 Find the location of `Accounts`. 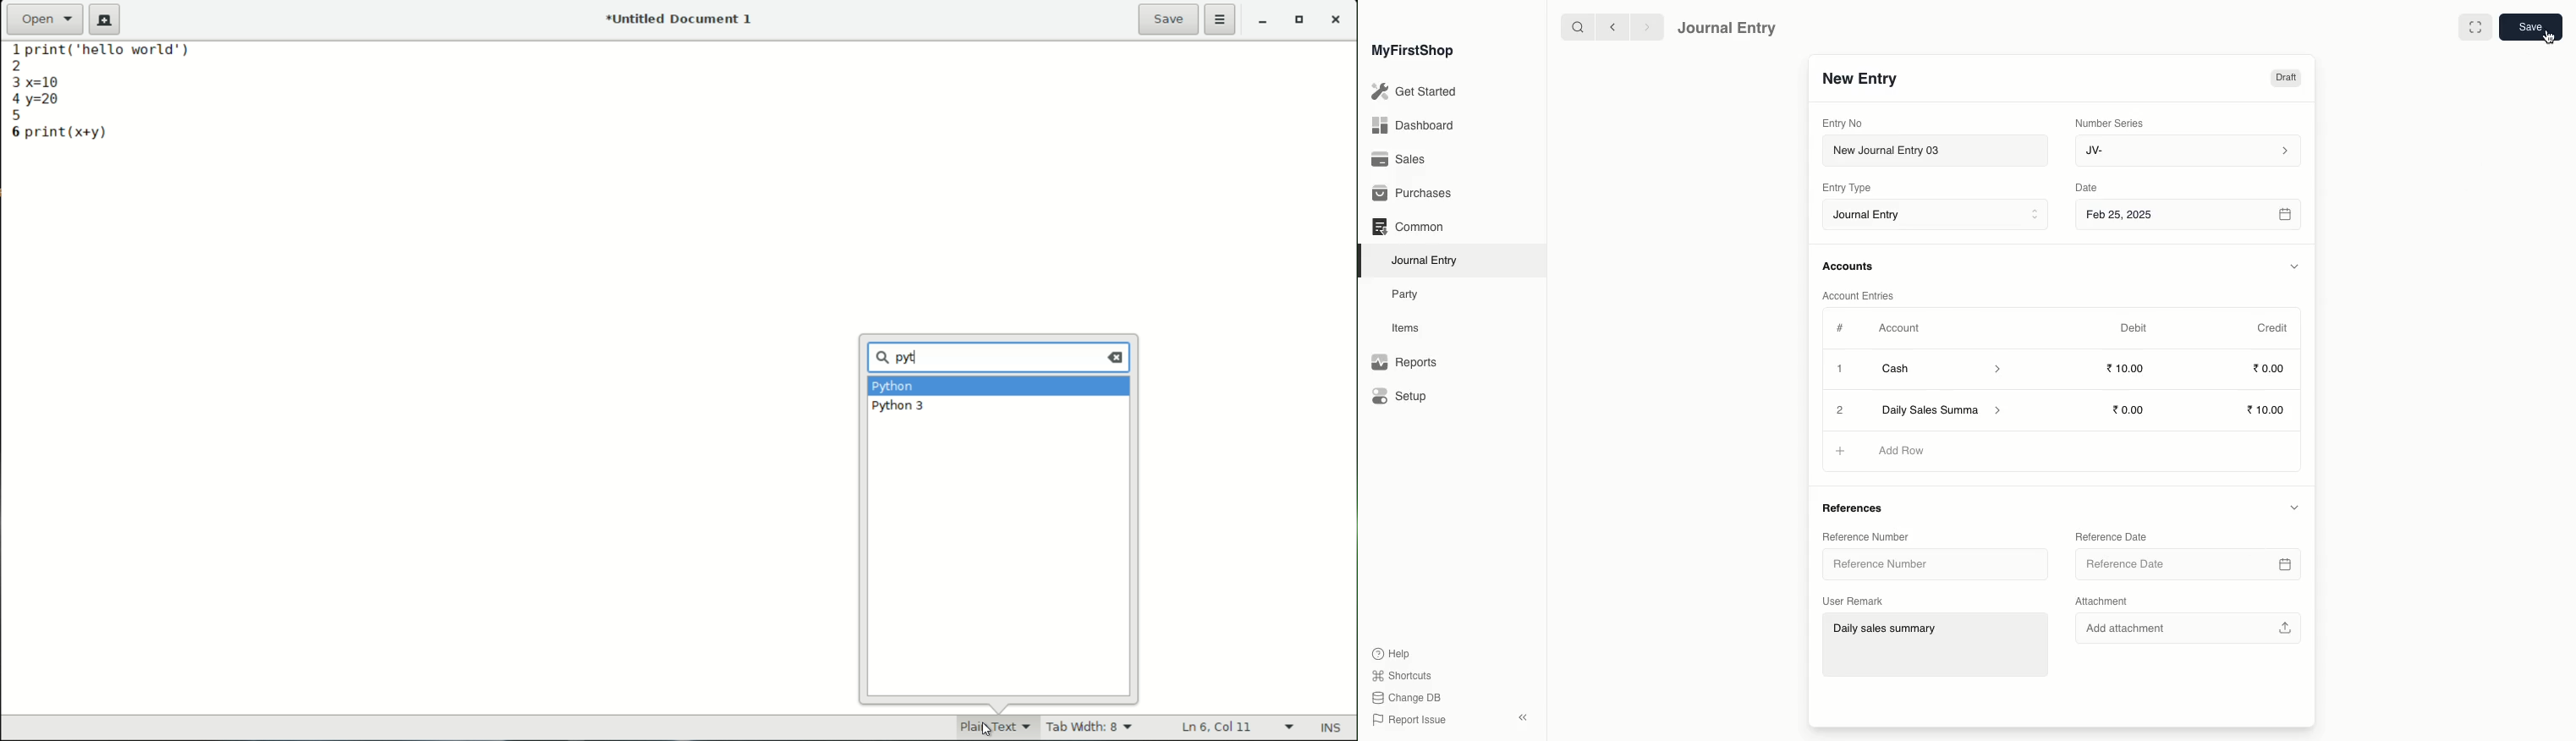

Accounts is located at coordinates (1849, 266).